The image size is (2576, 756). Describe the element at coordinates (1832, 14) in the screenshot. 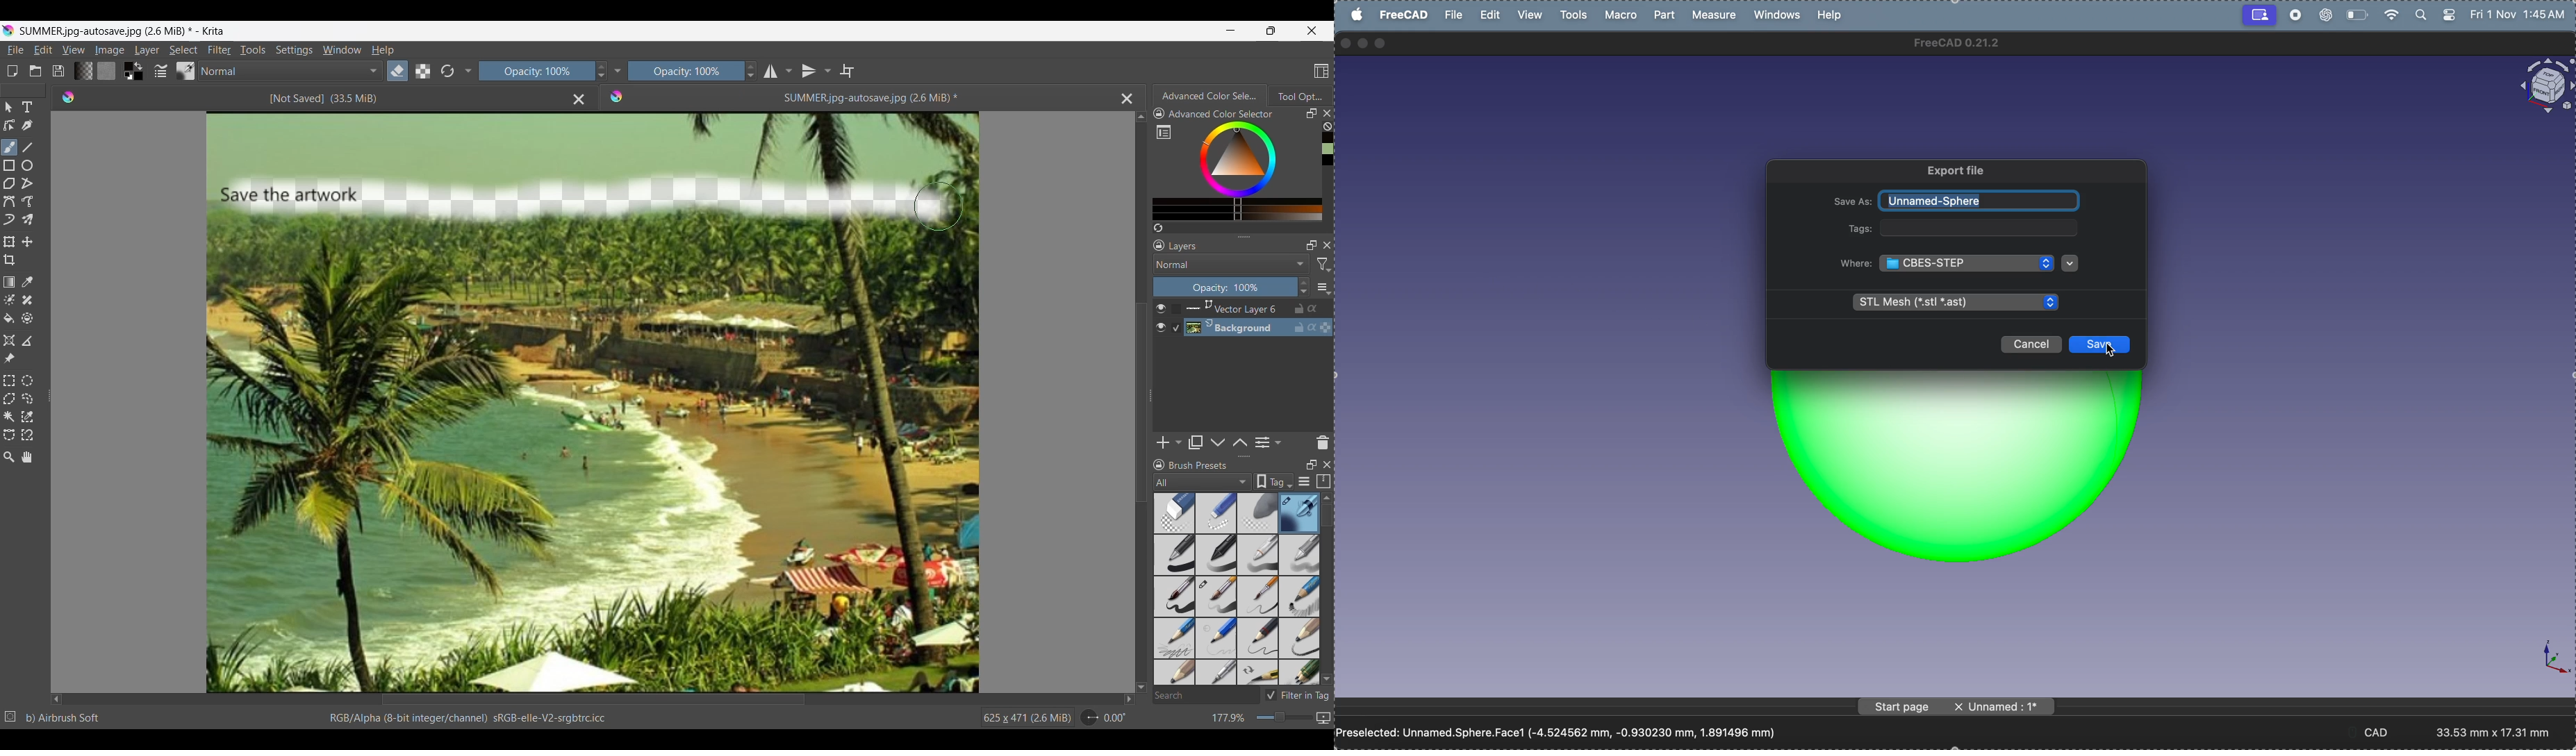

I see `help` at that location.